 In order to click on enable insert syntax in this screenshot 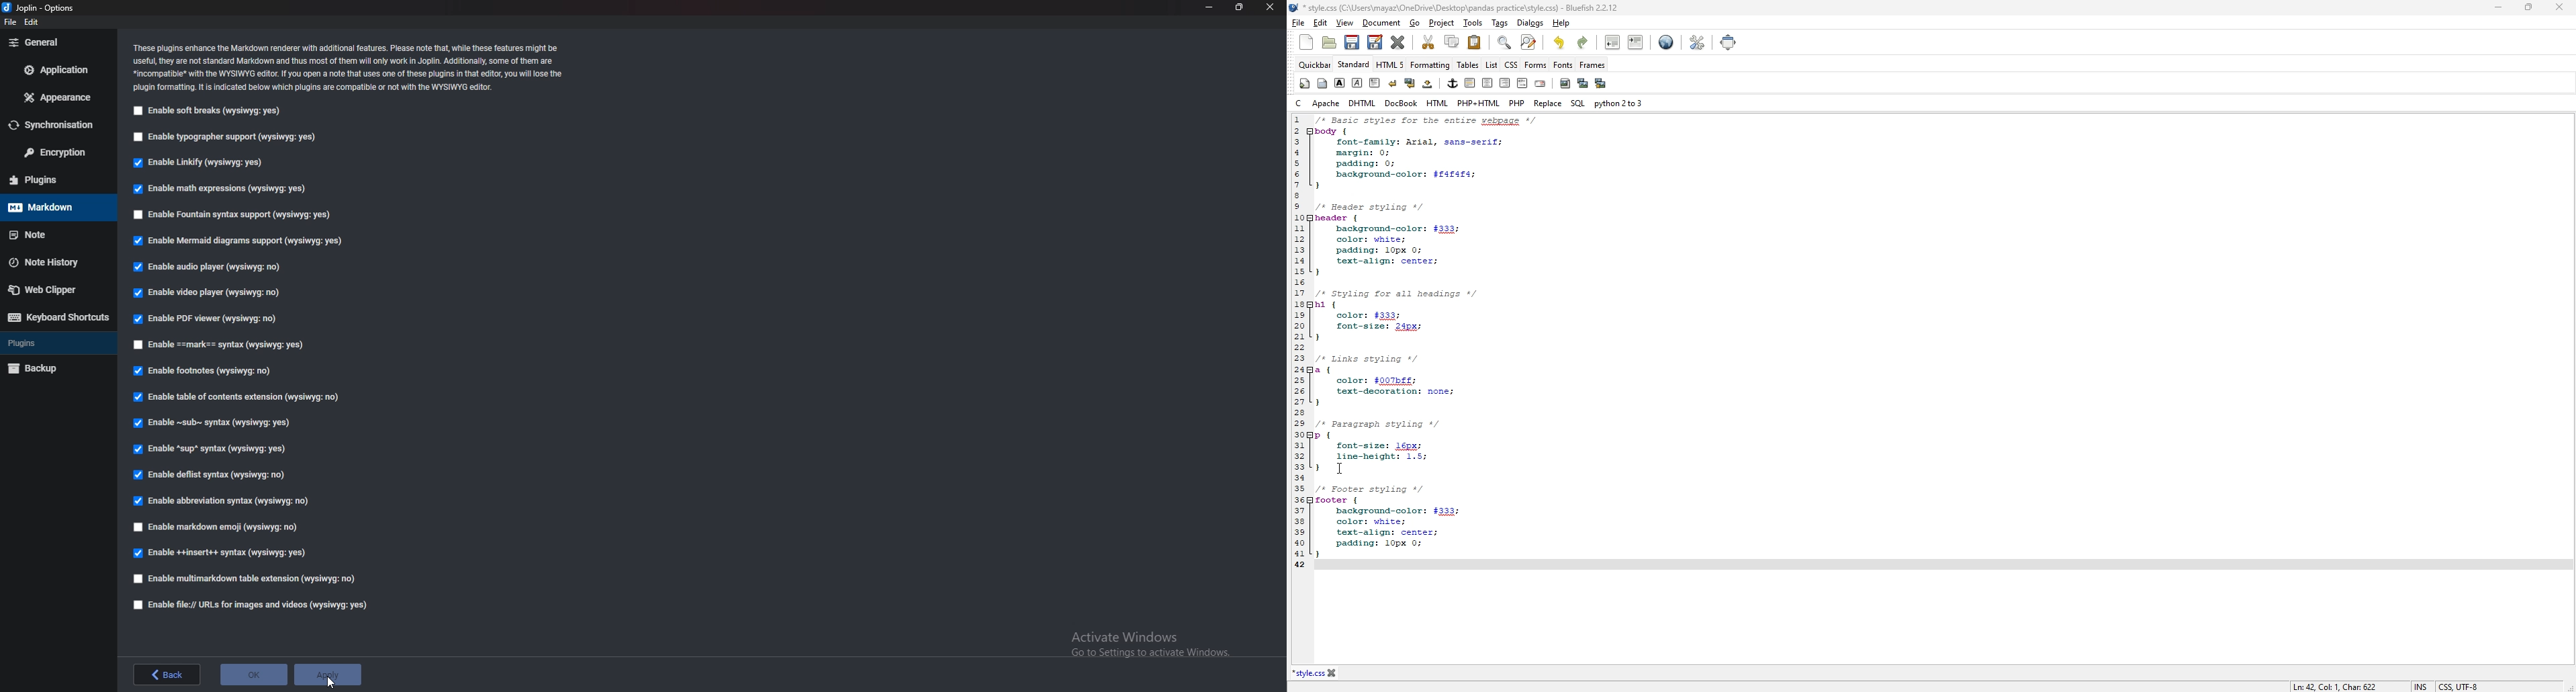, I will do `click(221, 553)`.